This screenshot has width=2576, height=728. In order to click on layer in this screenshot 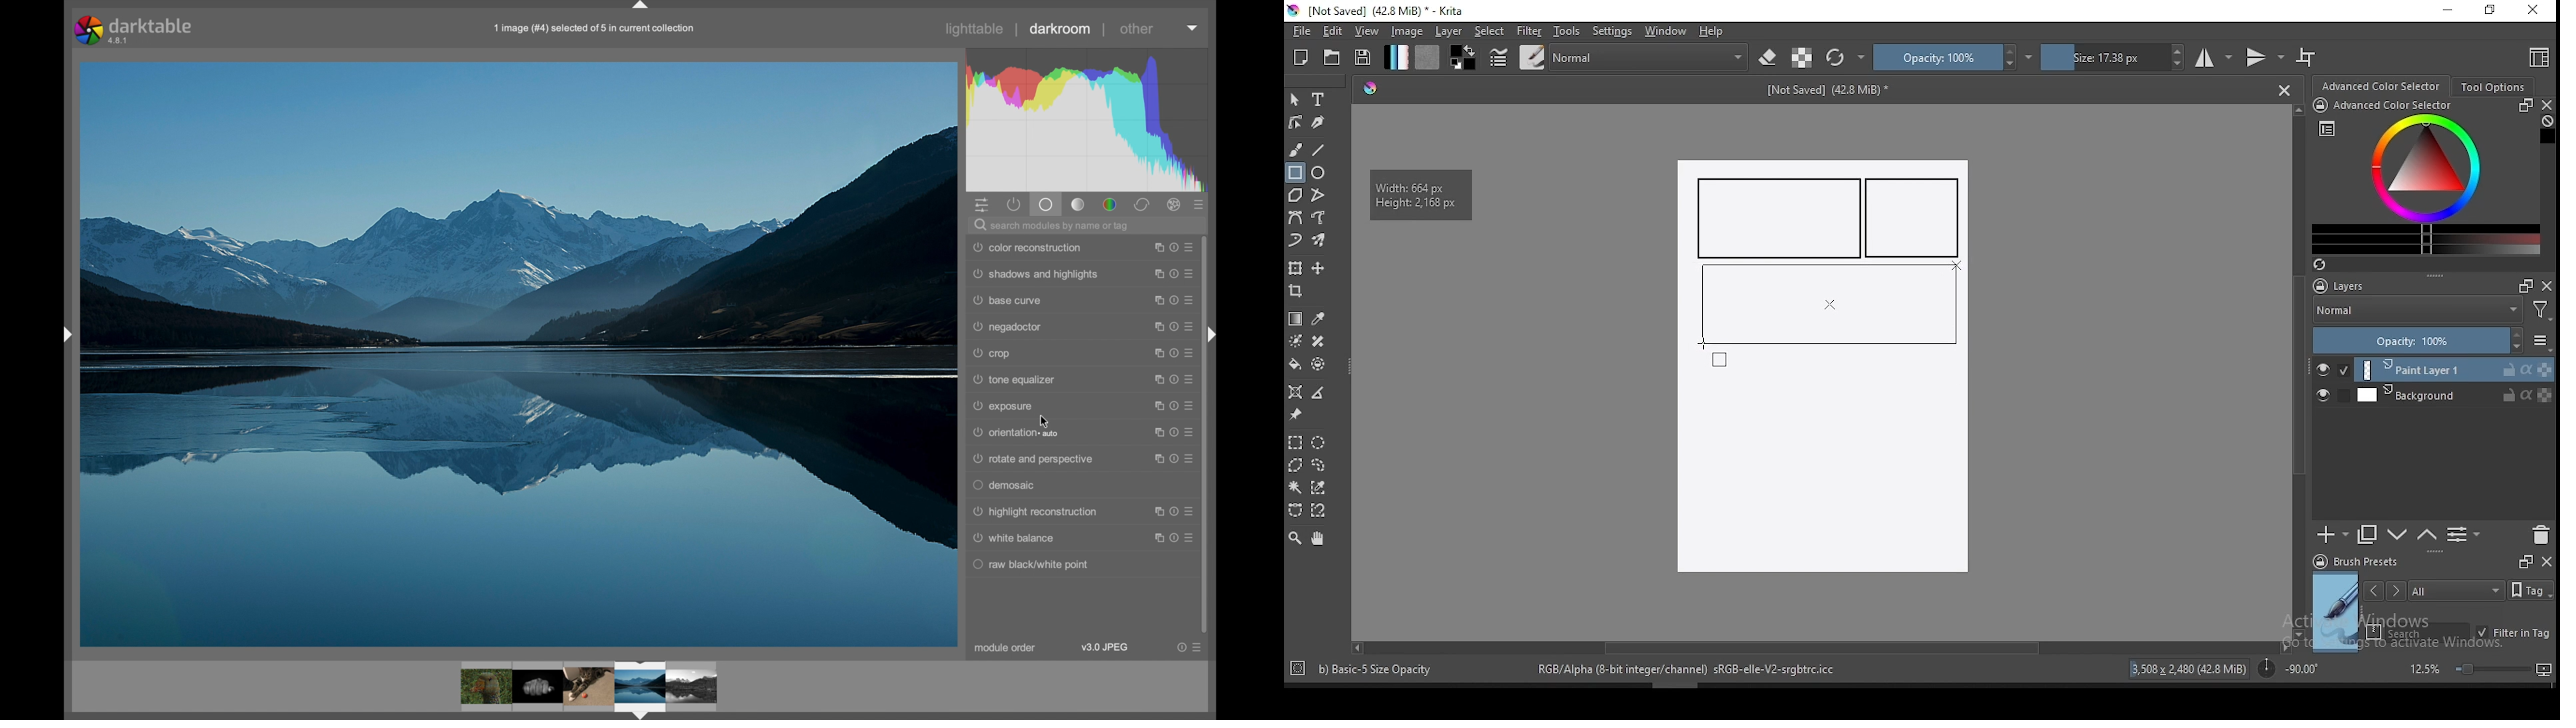, I will do `click(2454, 395)`.